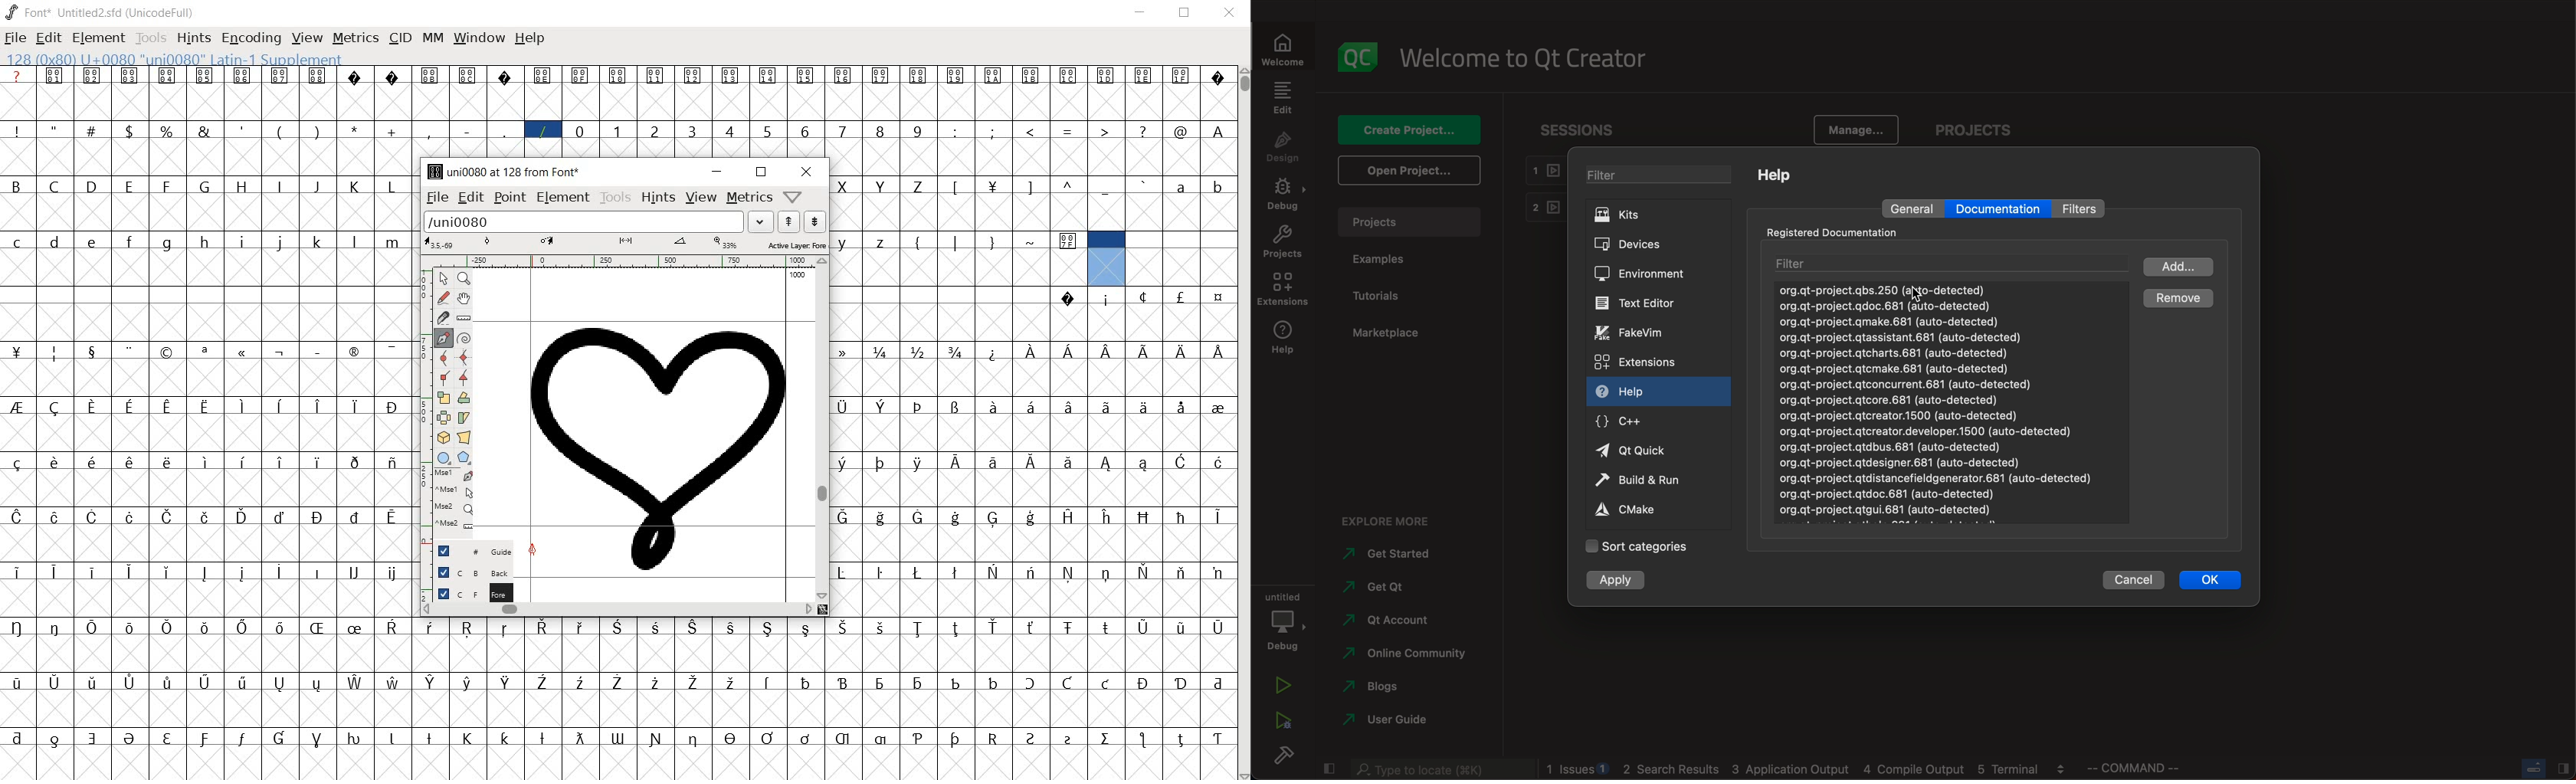  What do you see at coordinates (279, 462) in the screenshot?
I see `glyph` at bounding box center [279, 462].